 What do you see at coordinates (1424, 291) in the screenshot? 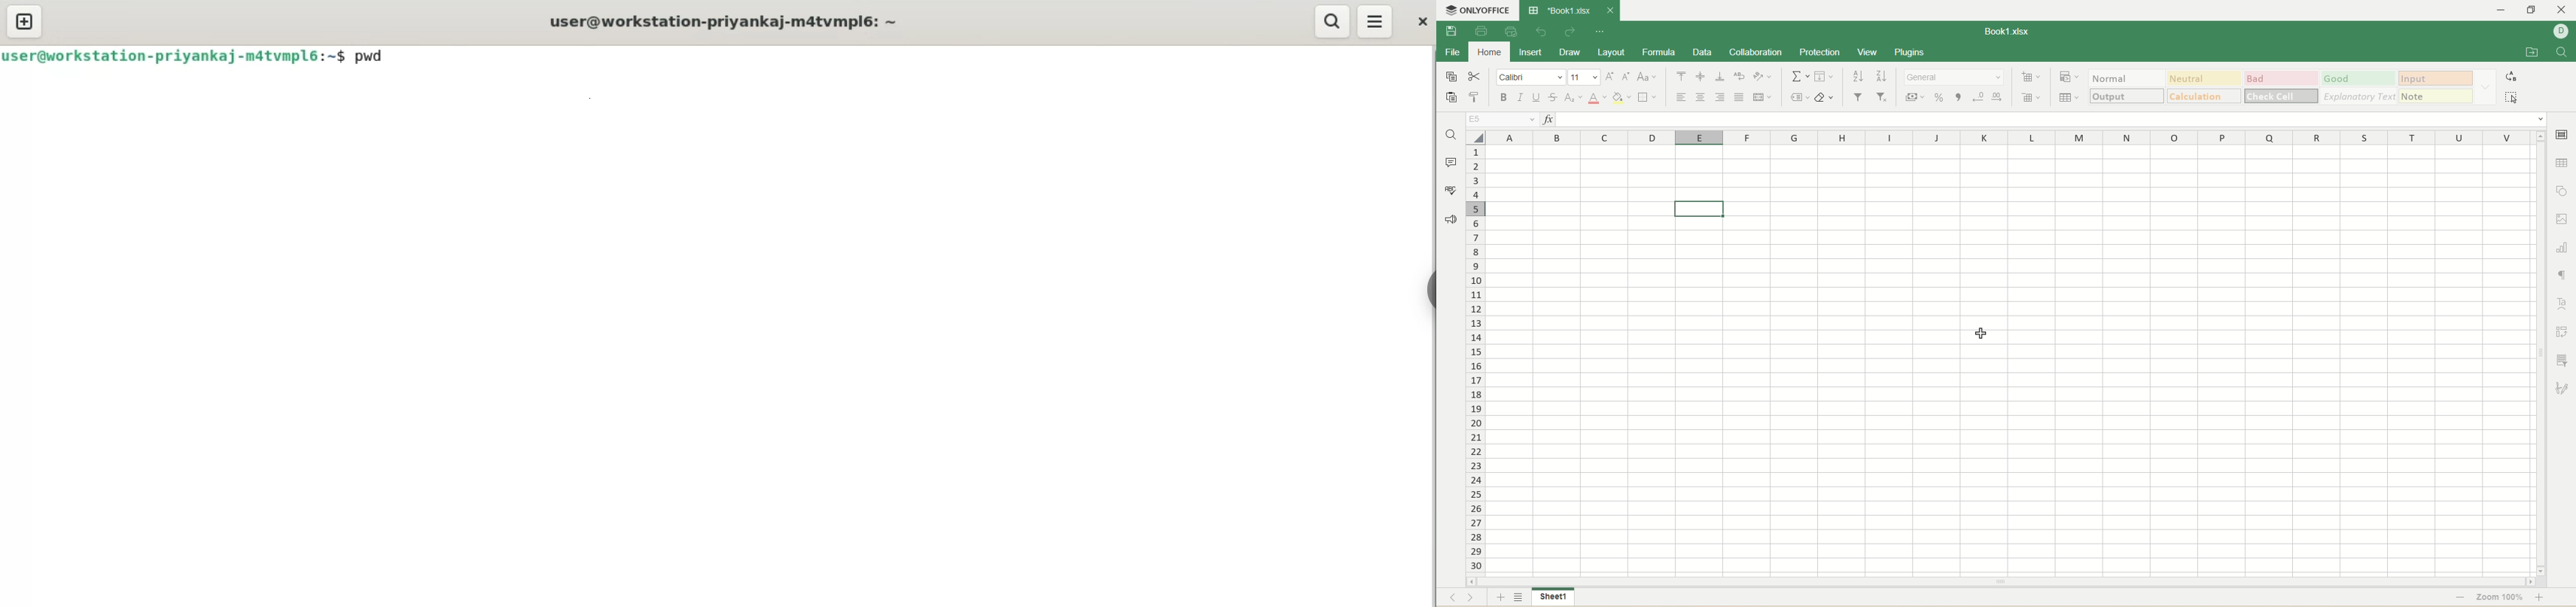
I see `sidebar` at bounding box center [1424, 291].